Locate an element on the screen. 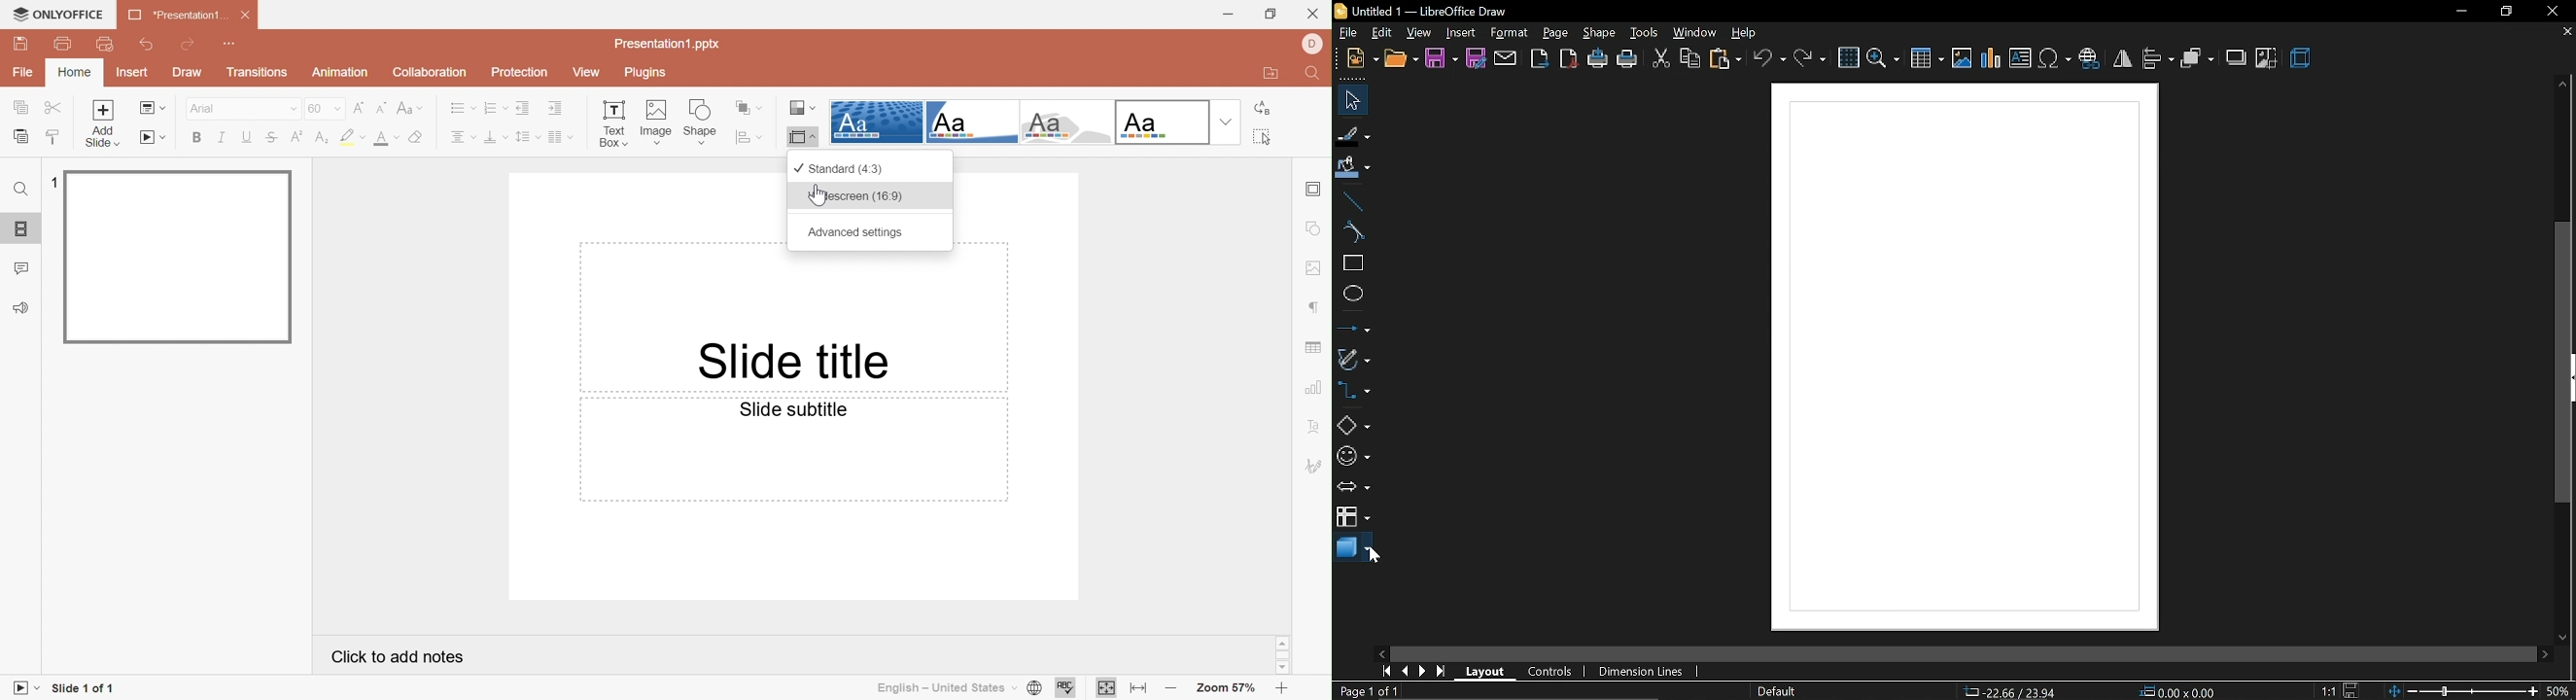 This screenshot has height=700, width=2576. Home is located at coordinates (76, 72).